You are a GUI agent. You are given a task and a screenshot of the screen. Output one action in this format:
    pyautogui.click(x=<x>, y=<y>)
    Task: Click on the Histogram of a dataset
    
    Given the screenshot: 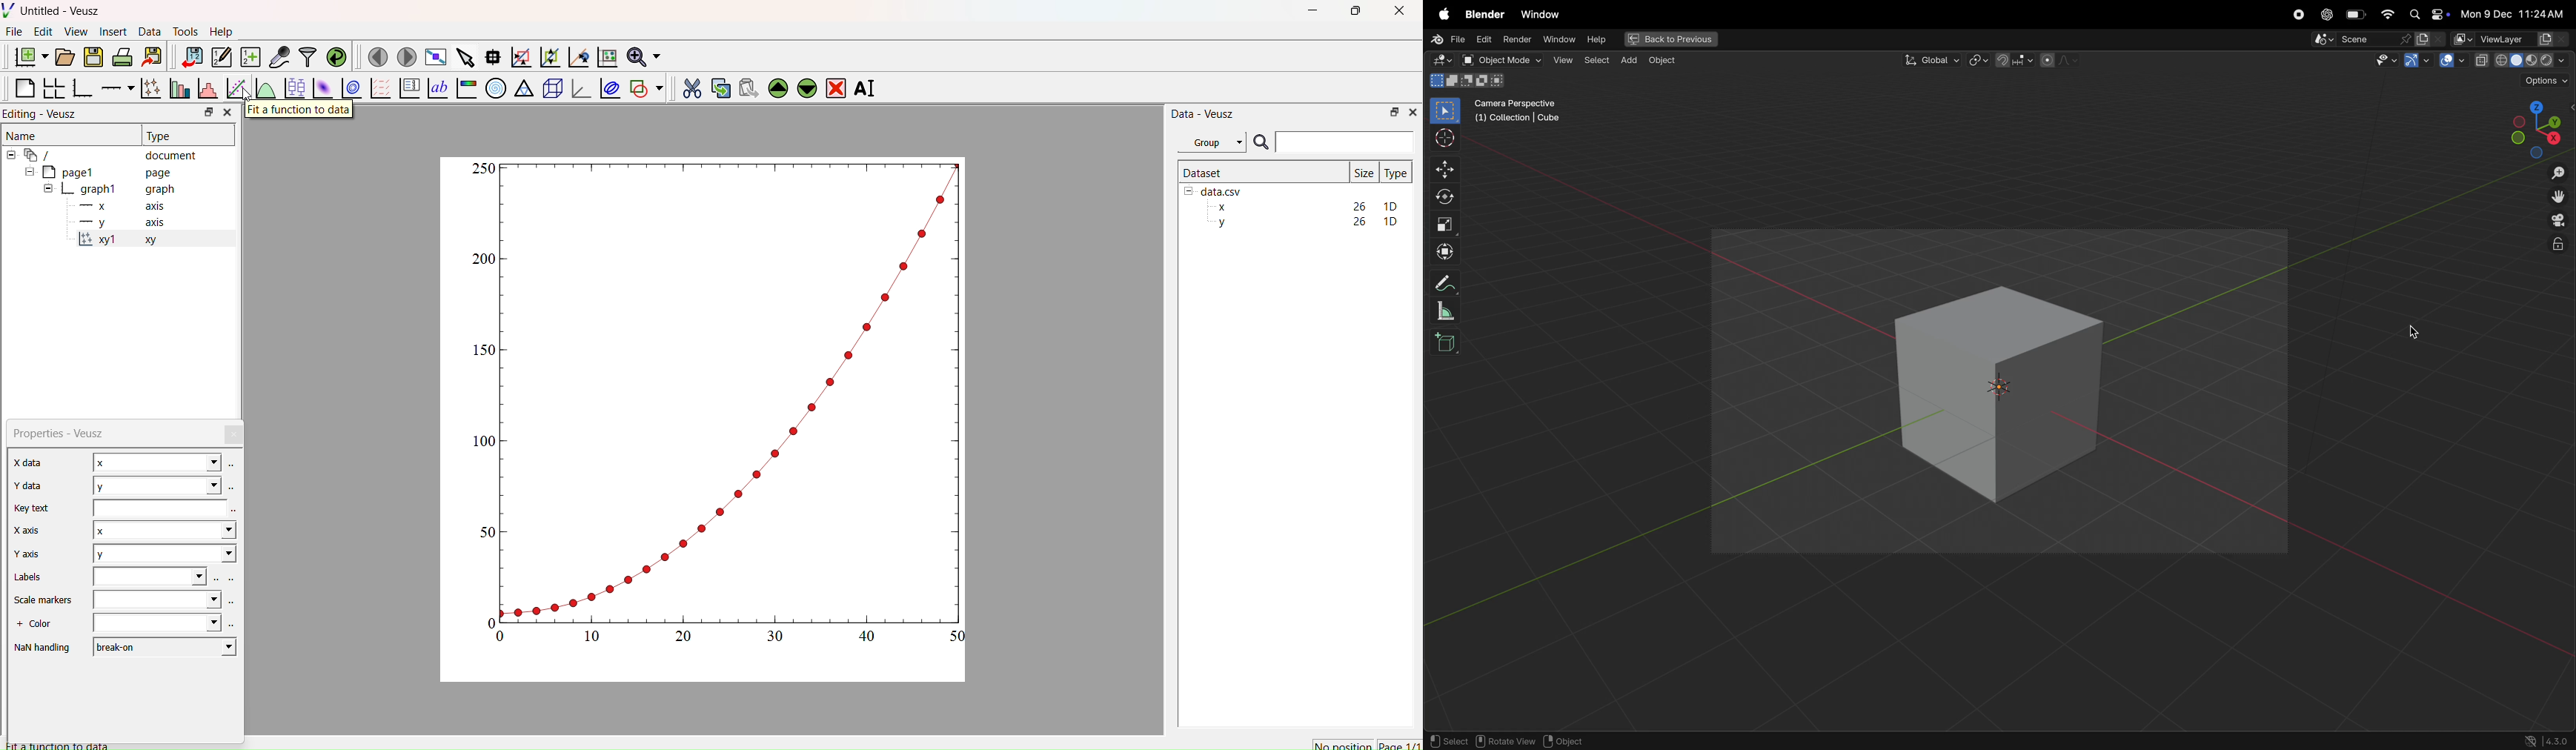 What is the action you would take?
    pyautogui.click(x=205, y=90)
    